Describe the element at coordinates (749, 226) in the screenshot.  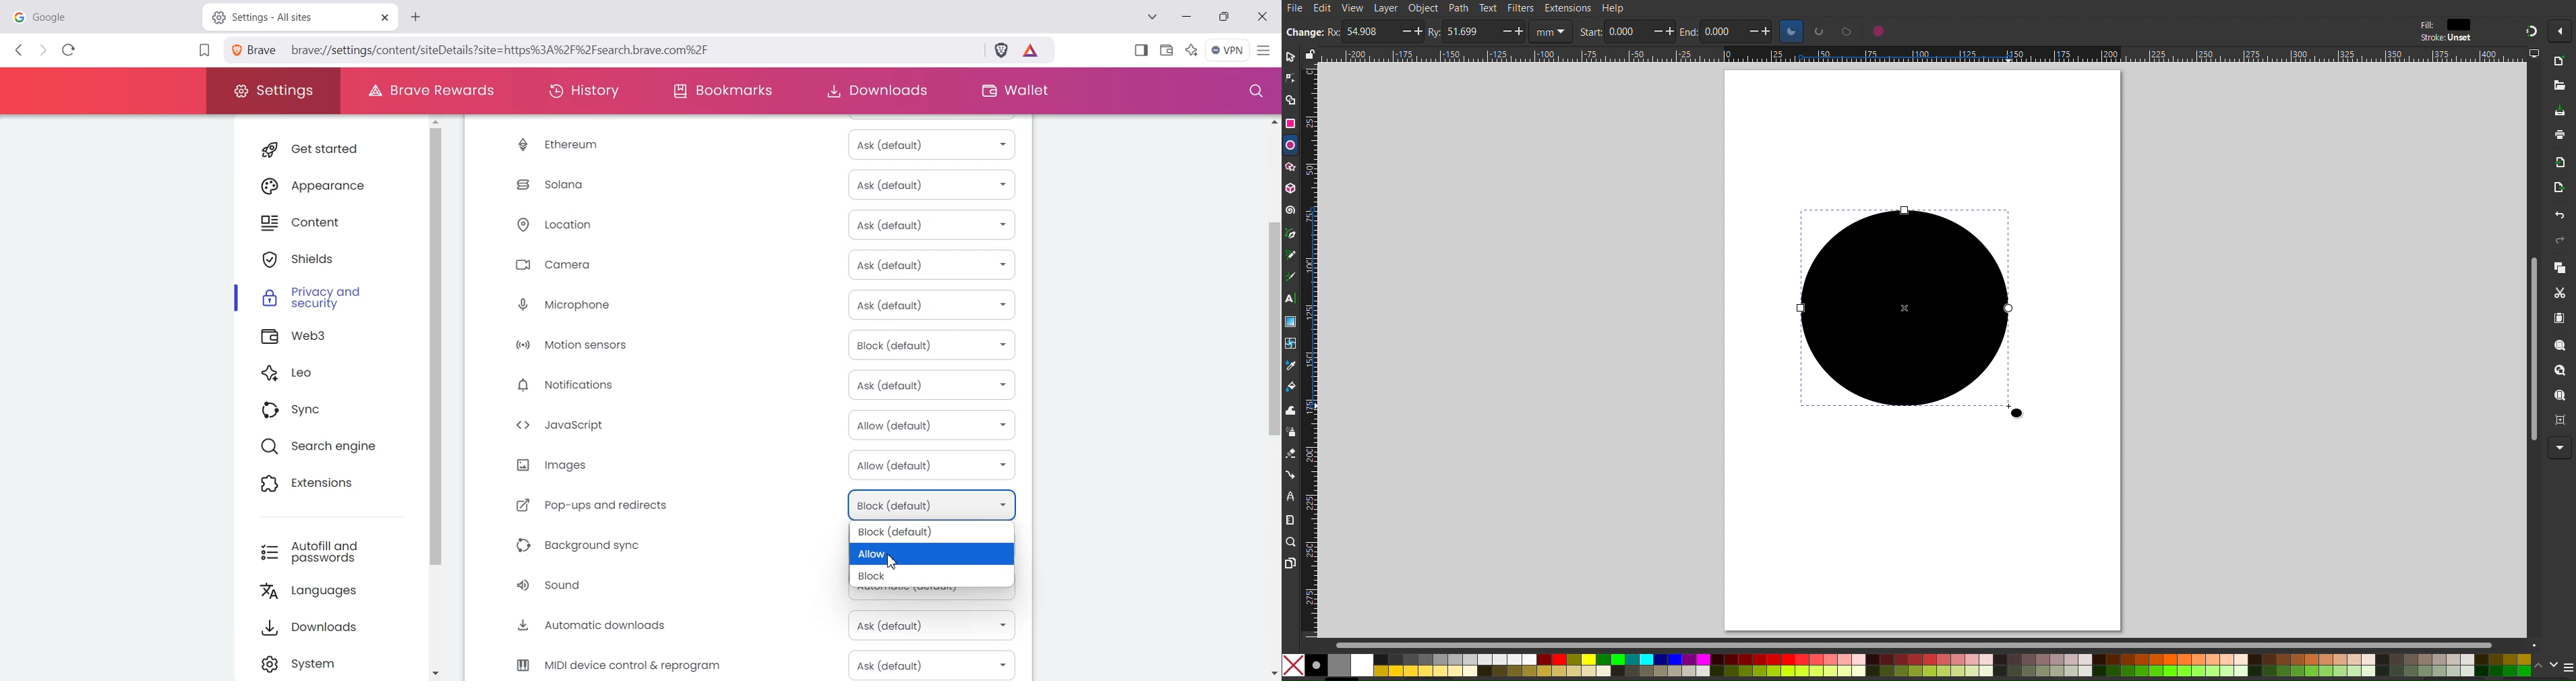
I see `Location Ask (Default)` at that location.